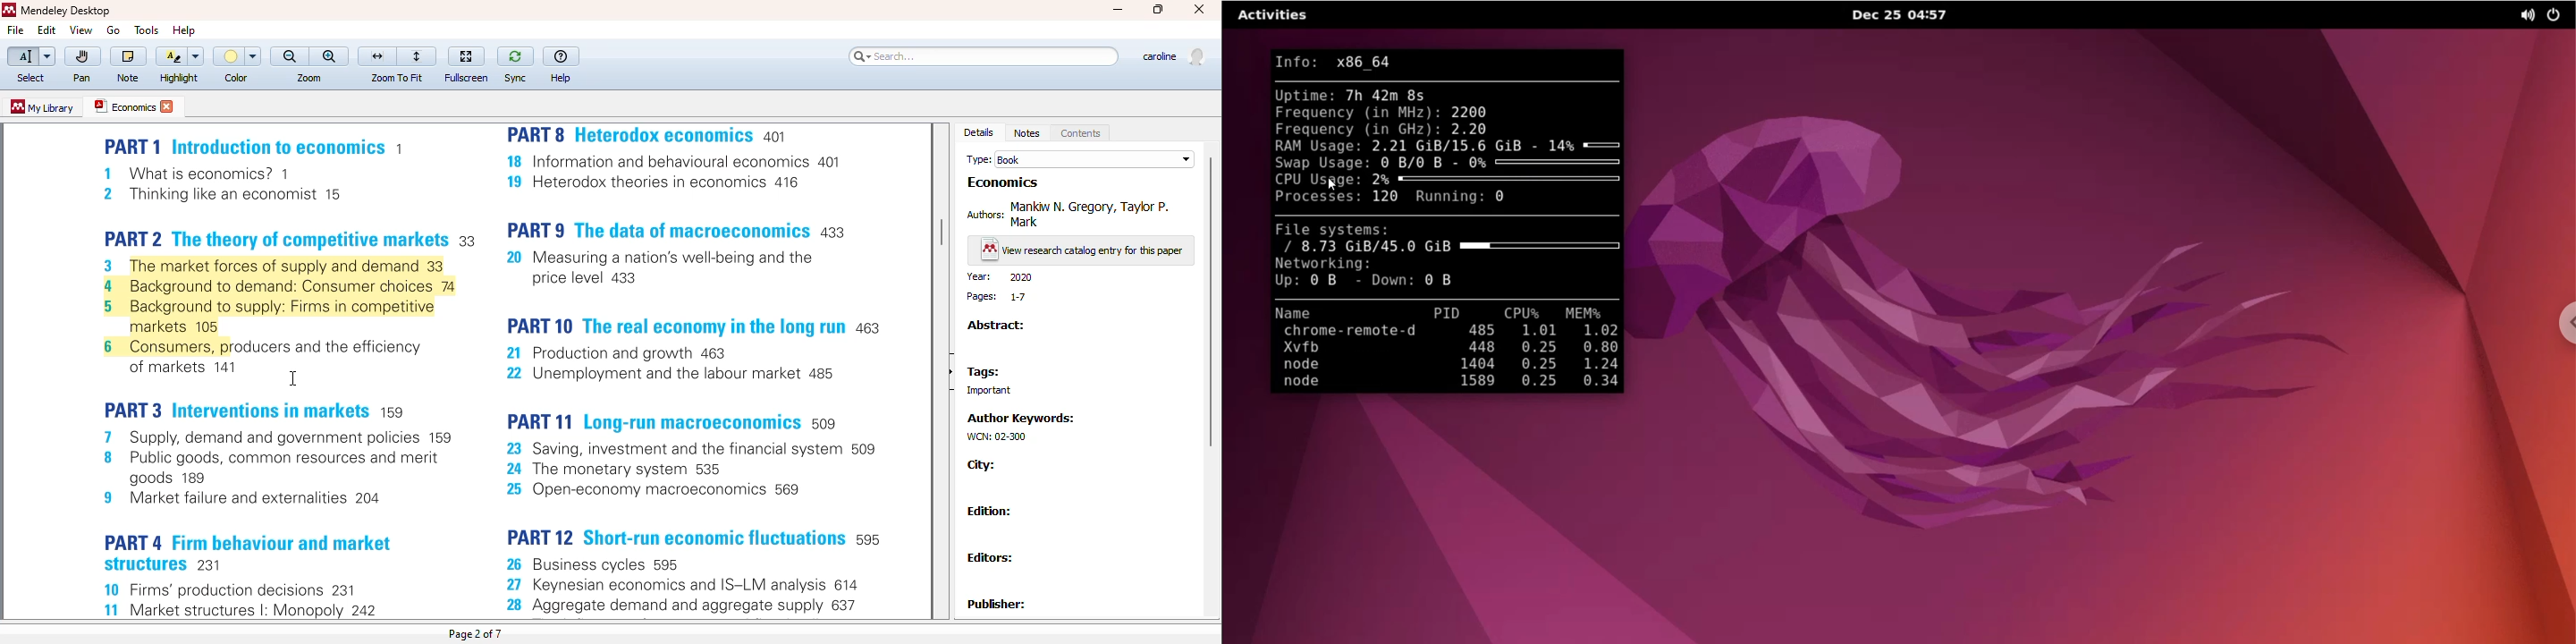  Describe the element at coordinates (266, 492) in the screenshot. I see `pdf text` at that location.